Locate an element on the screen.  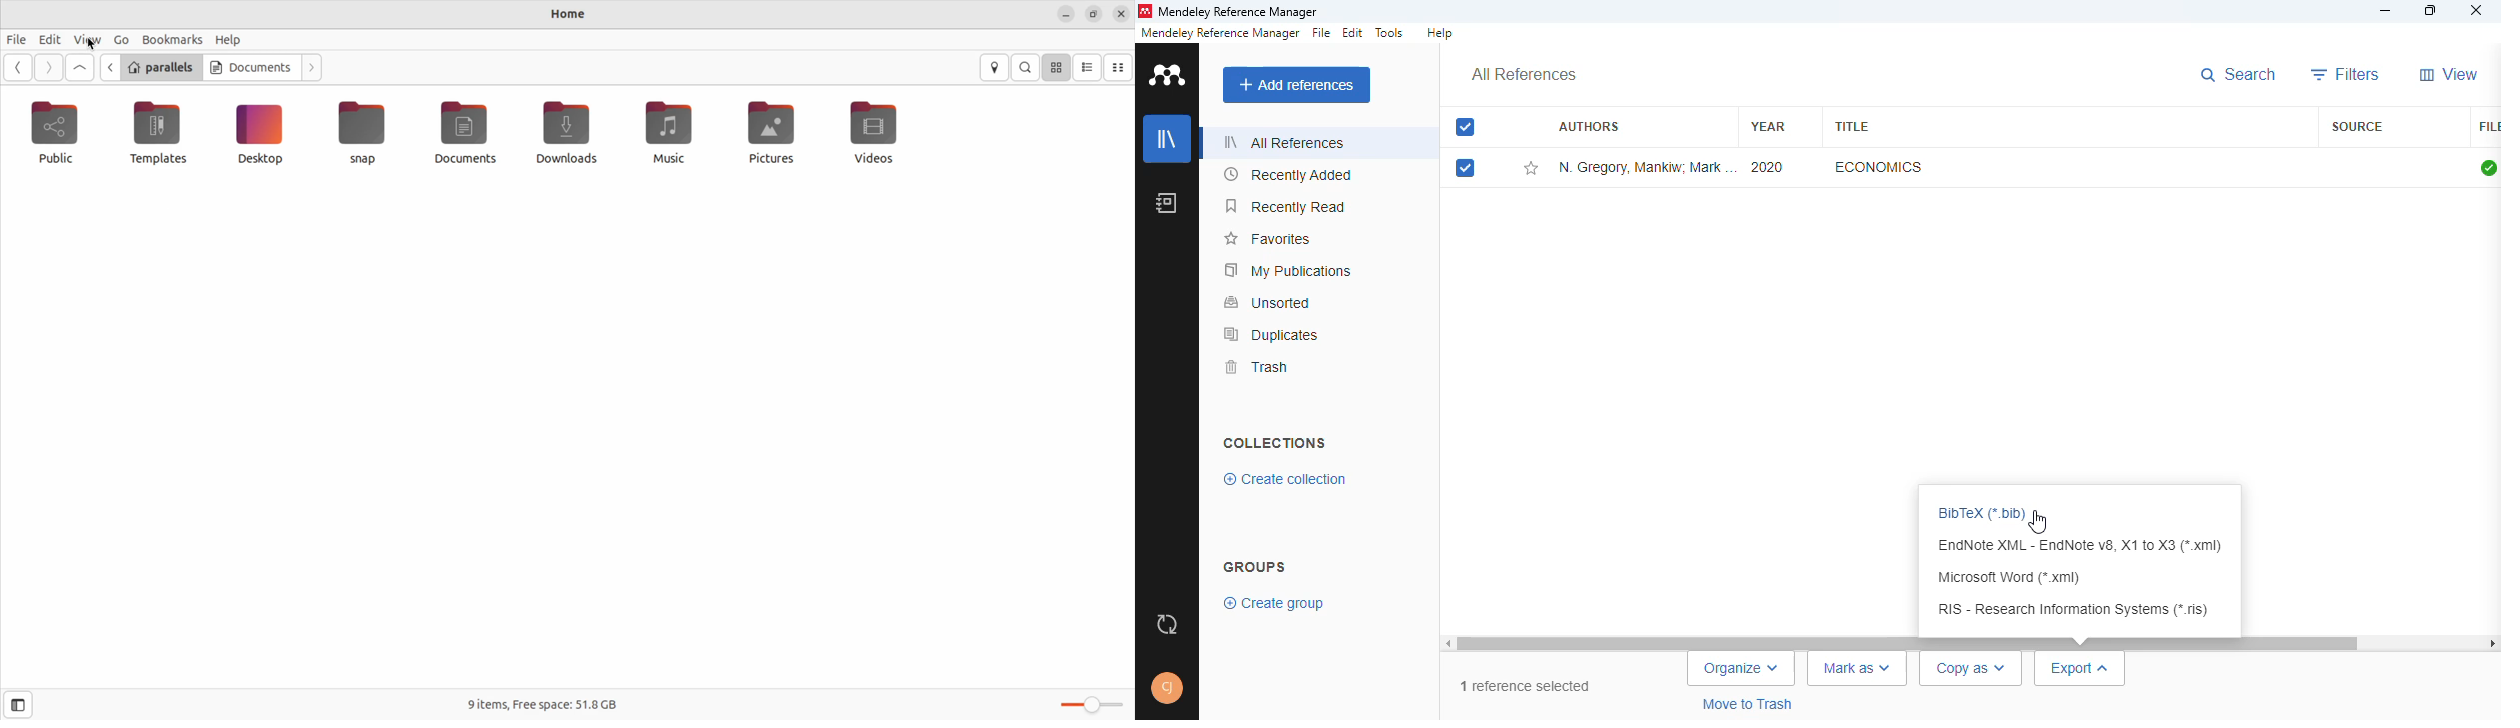
help is located at coordinates (1438, 32).